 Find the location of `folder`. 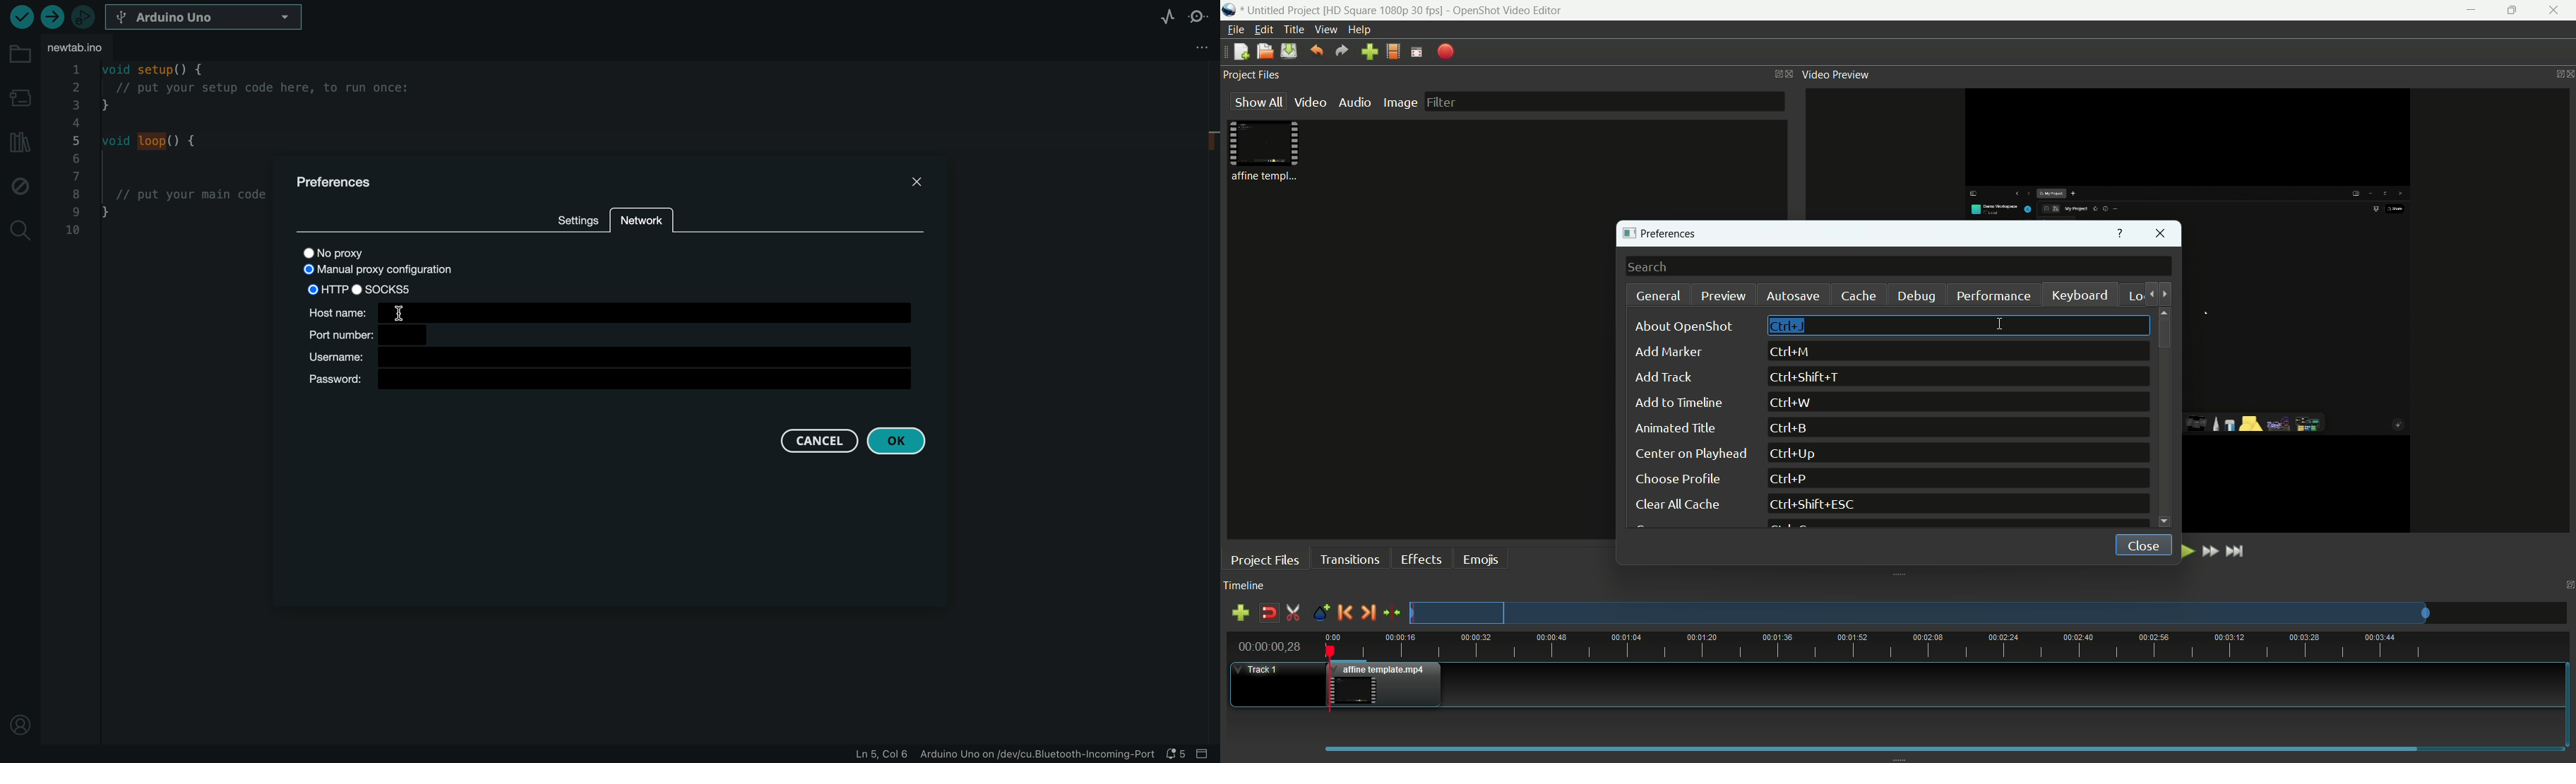

folder is located at coordinates (19, 54).